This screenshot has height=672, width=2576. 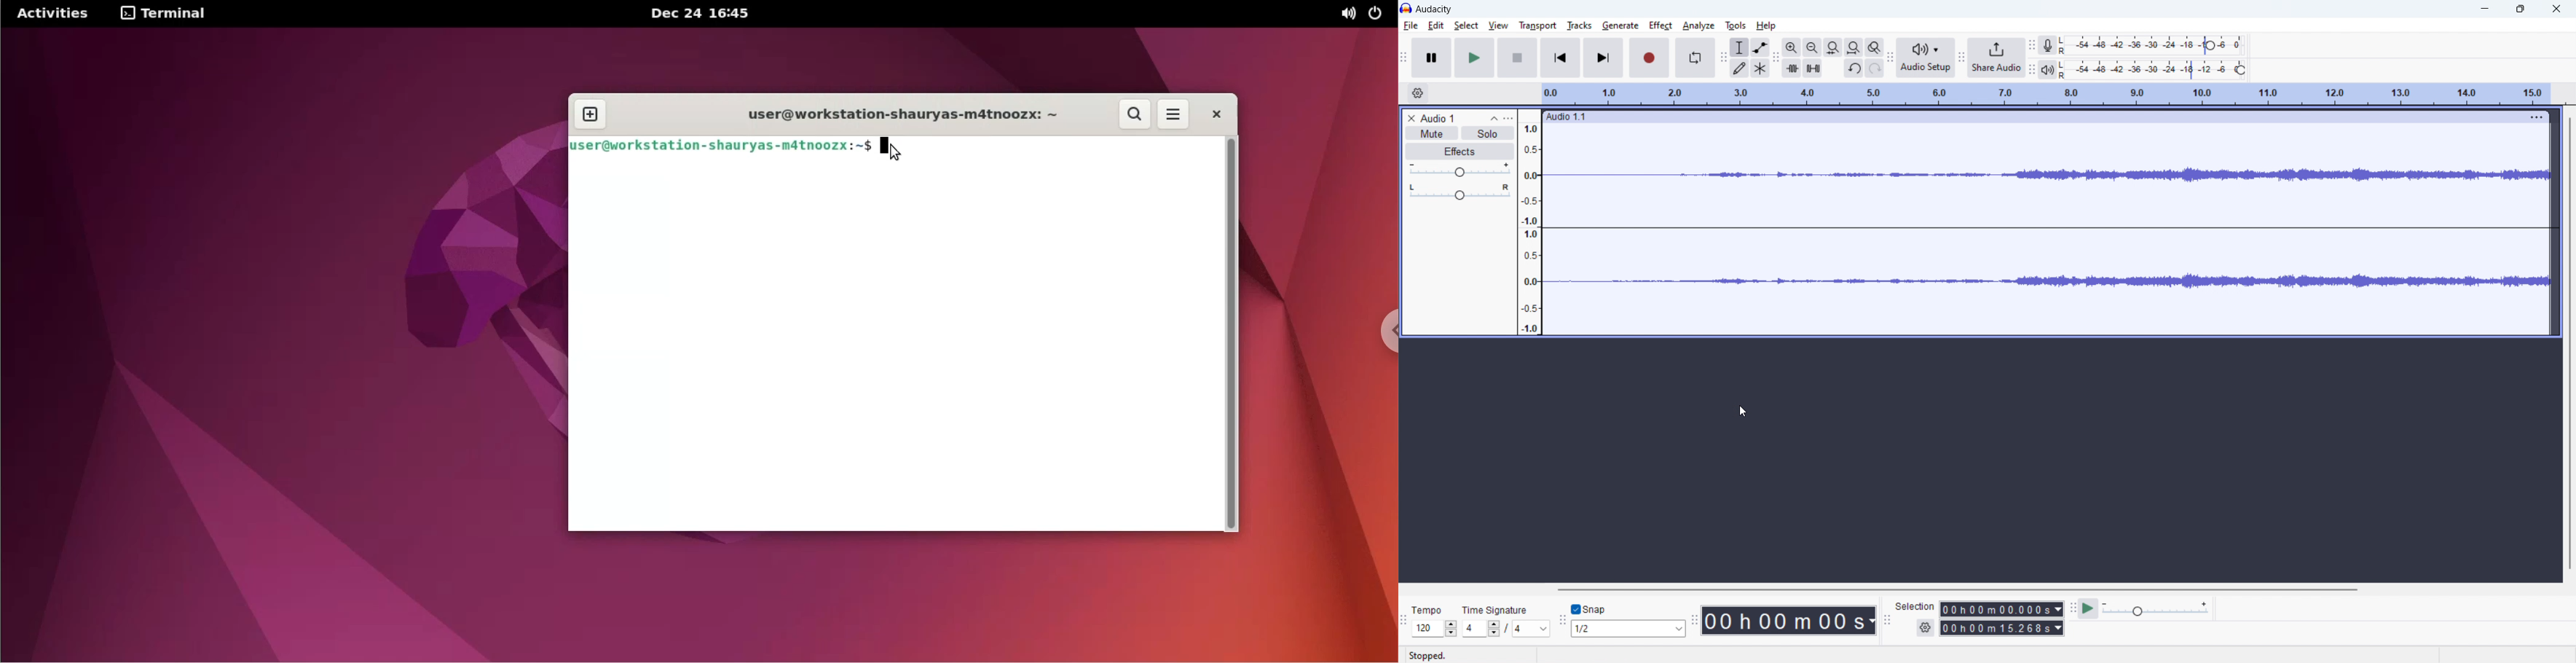 I want to click on start time, so click(x=2002, y=609).